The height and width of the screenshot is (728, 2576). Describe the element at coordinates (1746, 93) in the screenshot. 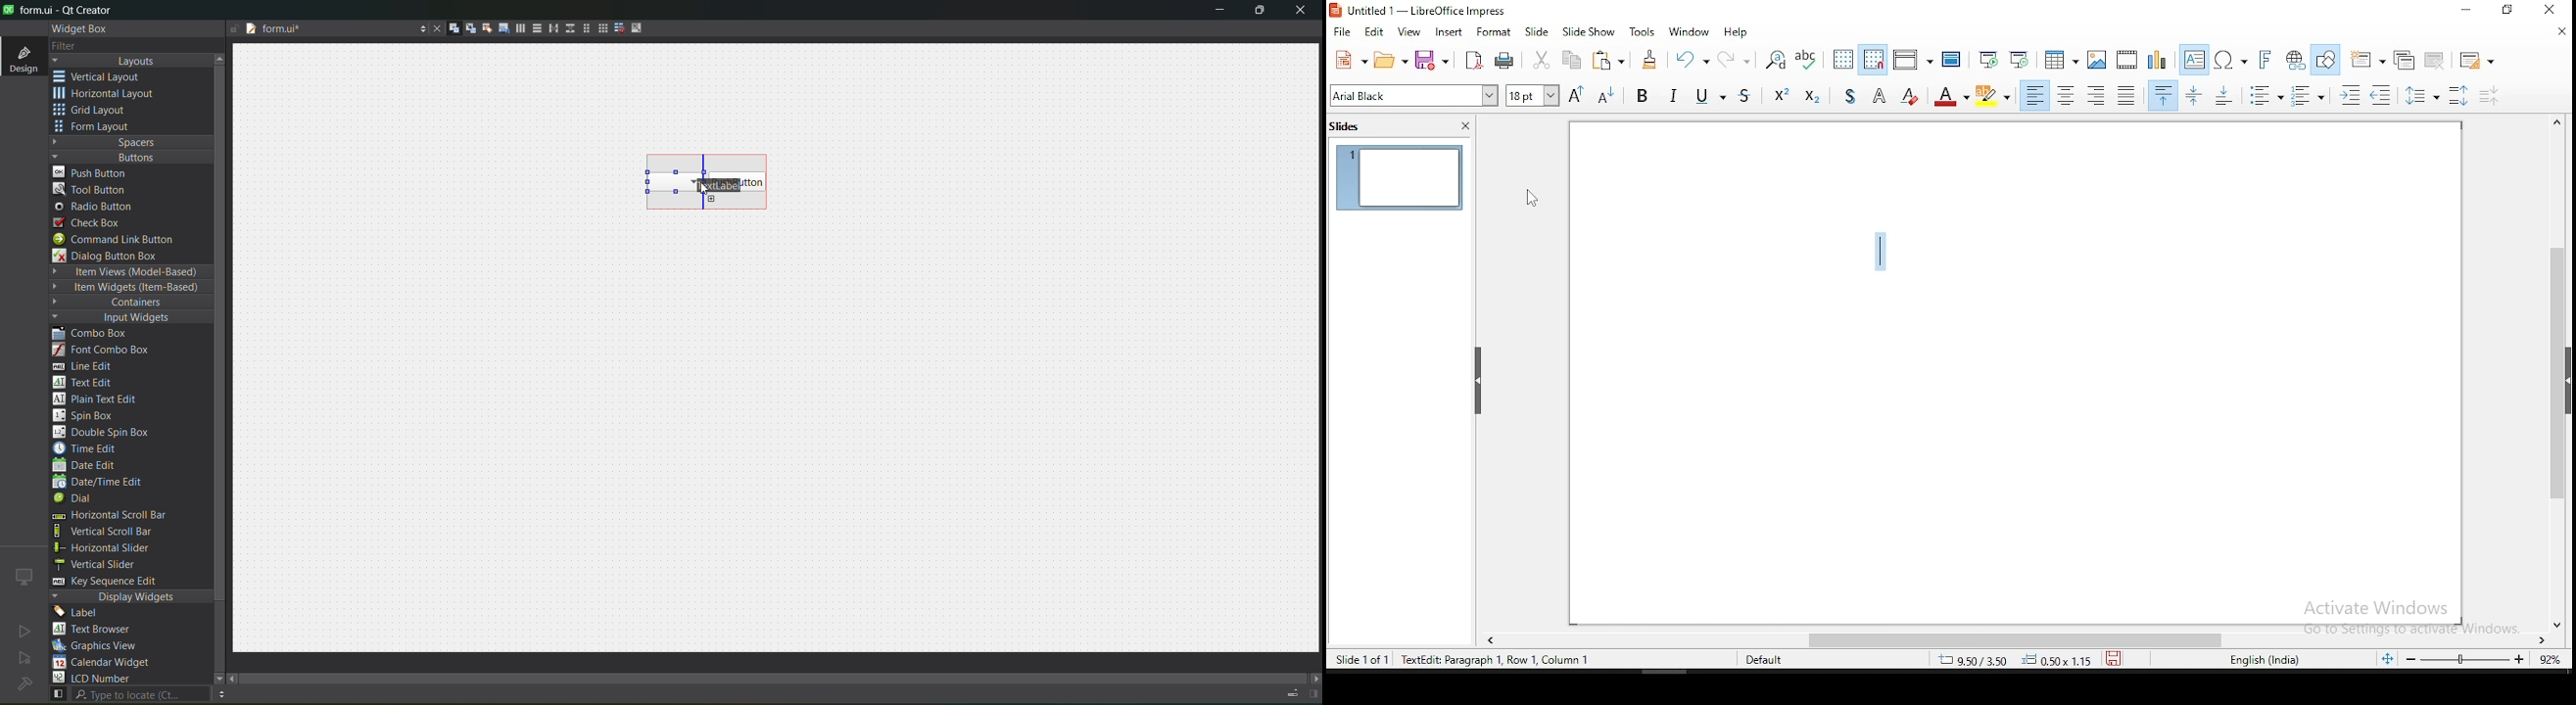

I see `Strikethrough` at that location.